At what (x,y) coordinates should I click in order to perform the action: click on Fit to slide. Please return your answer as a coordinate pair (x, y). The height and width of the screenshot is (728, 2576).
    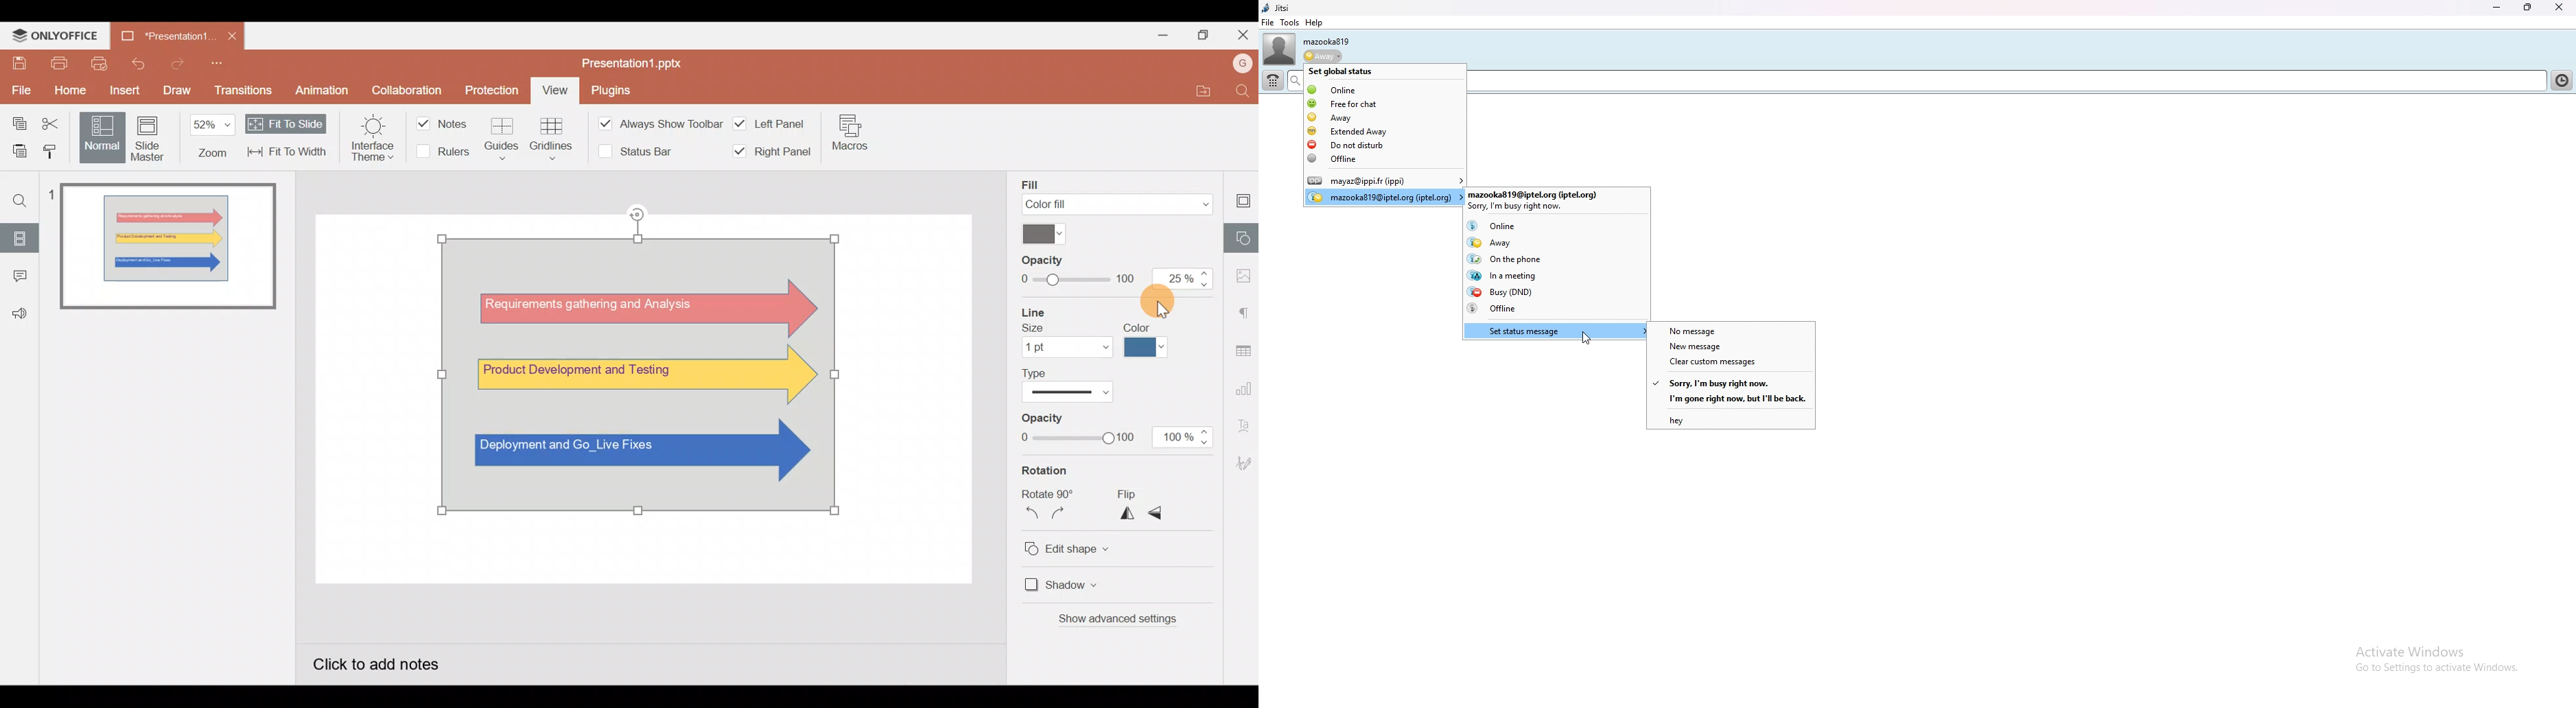
    Looking at the image, I should click on (286, 123).